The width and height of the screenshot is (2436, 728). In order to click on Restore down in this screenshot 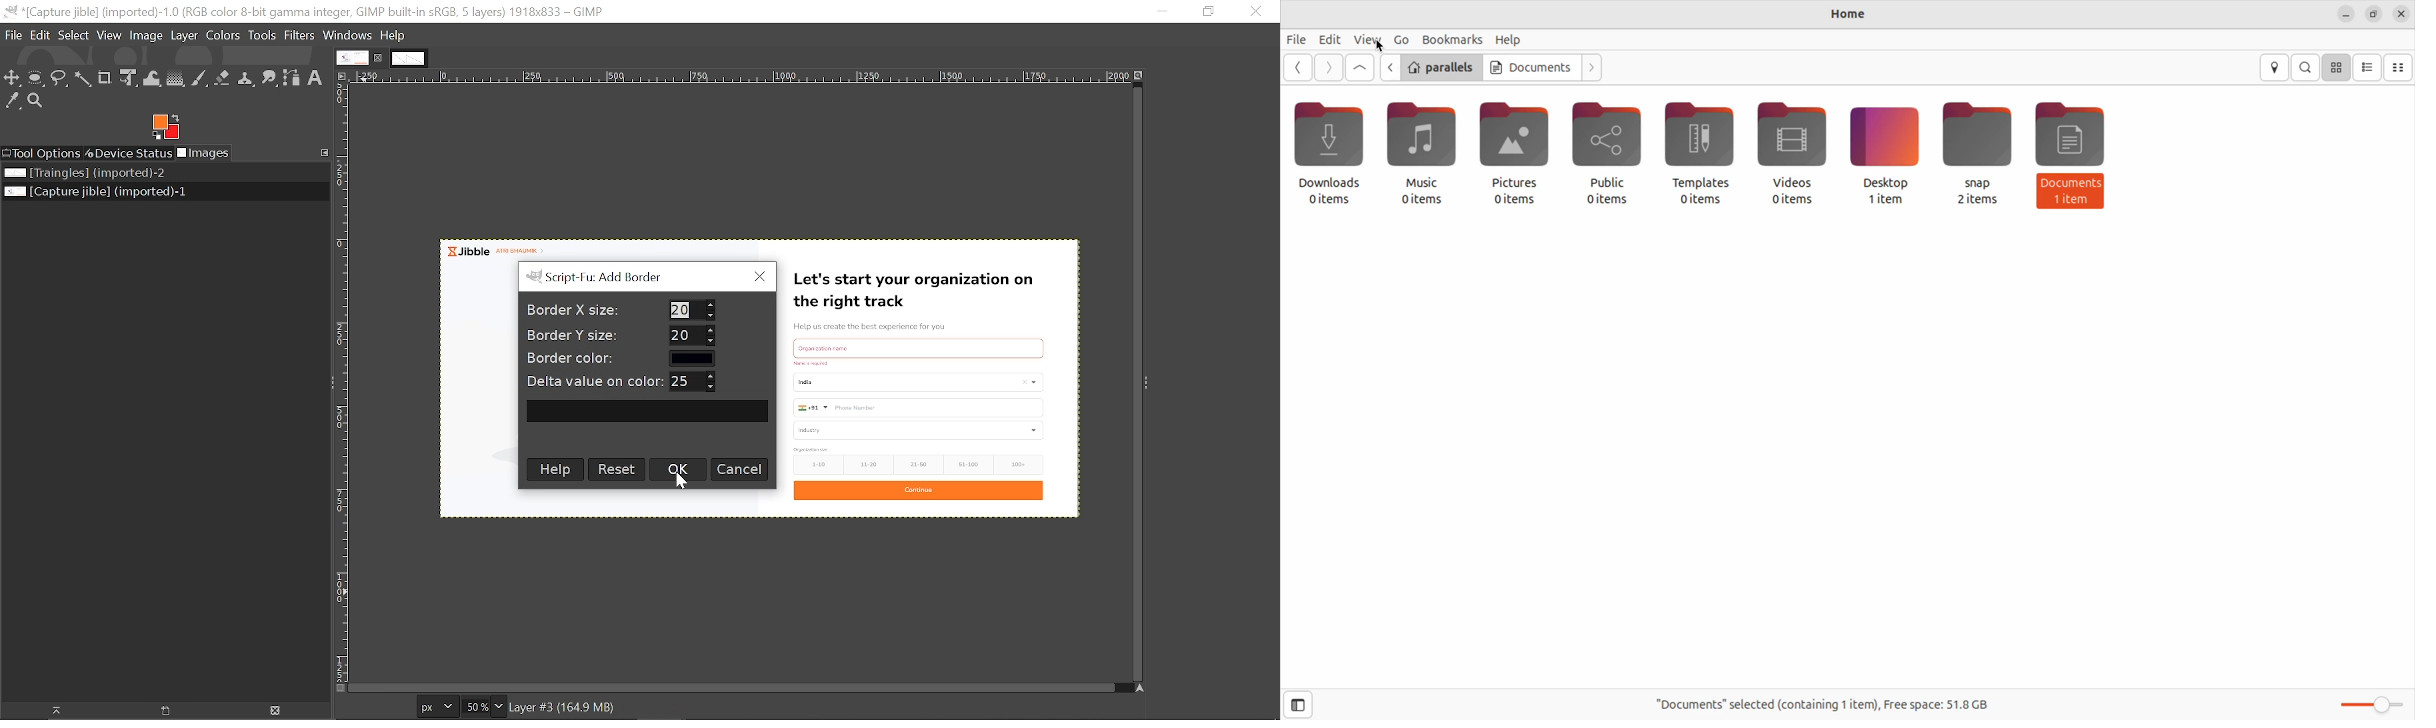, I will do `click(1207, 11)`.